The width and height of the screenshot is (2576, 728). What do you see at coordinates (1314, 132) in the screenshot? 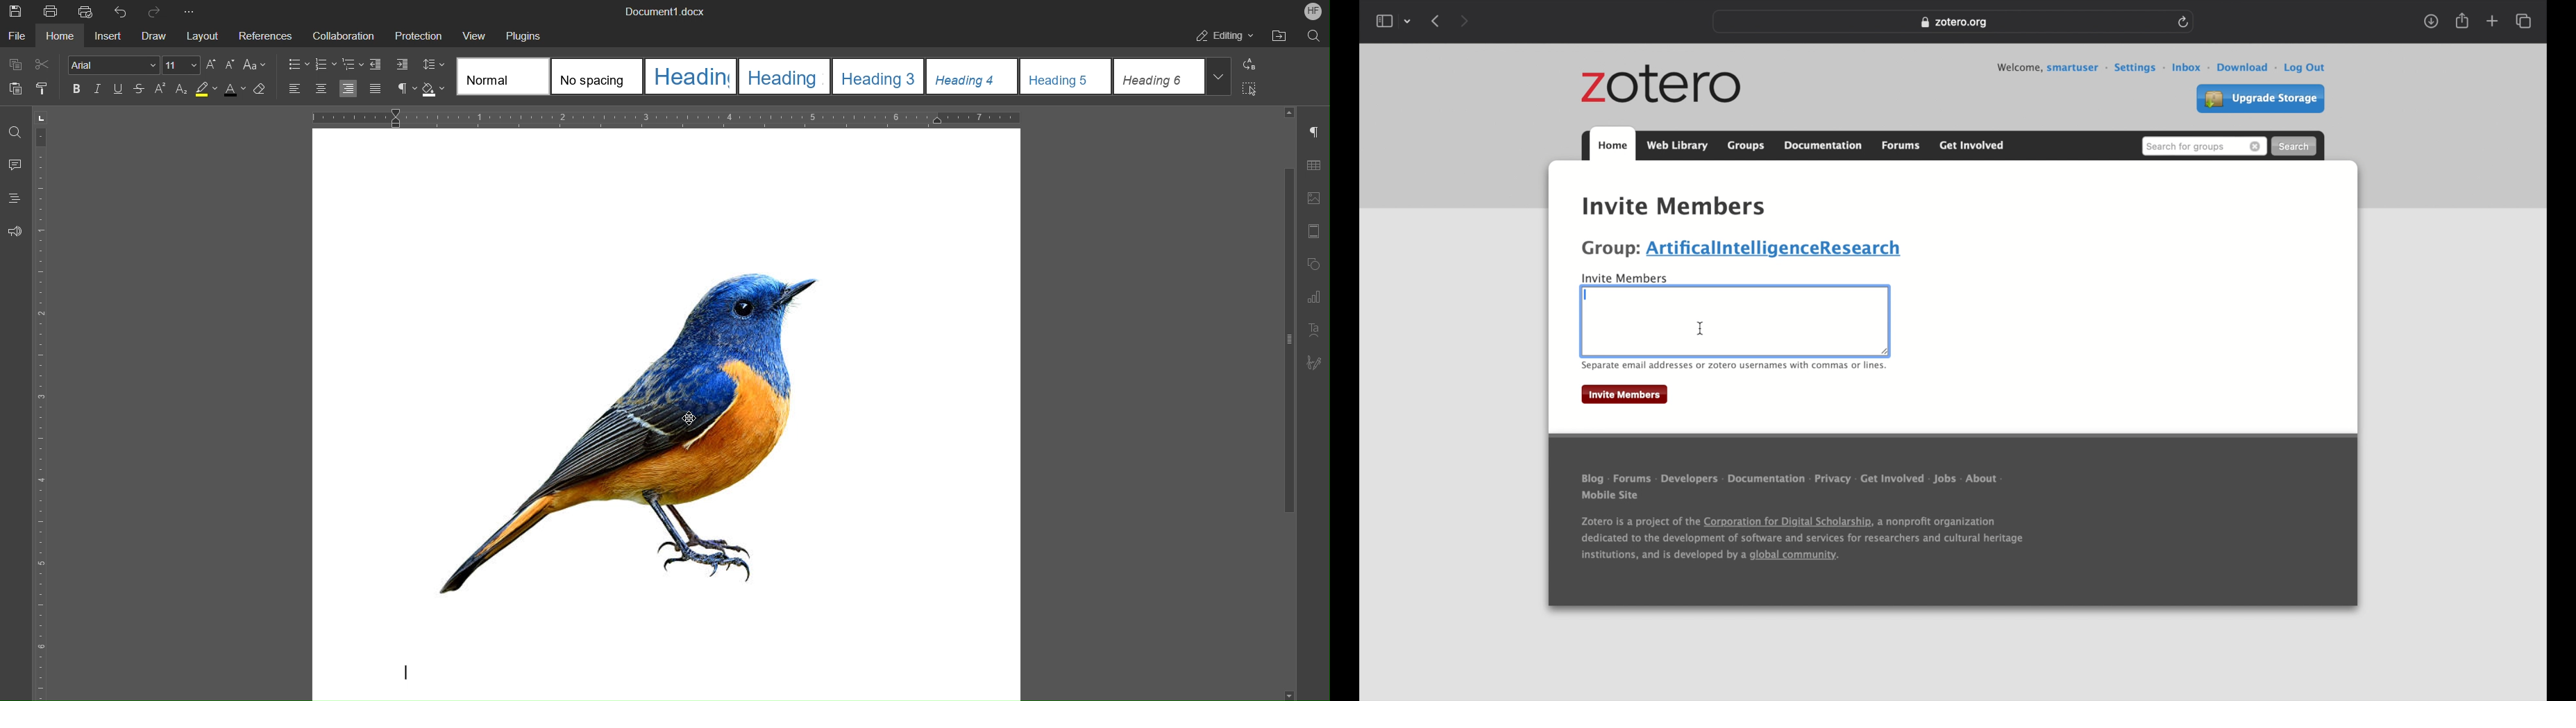
I see `Paragraph Settings` at bounding box center [1314, 132].